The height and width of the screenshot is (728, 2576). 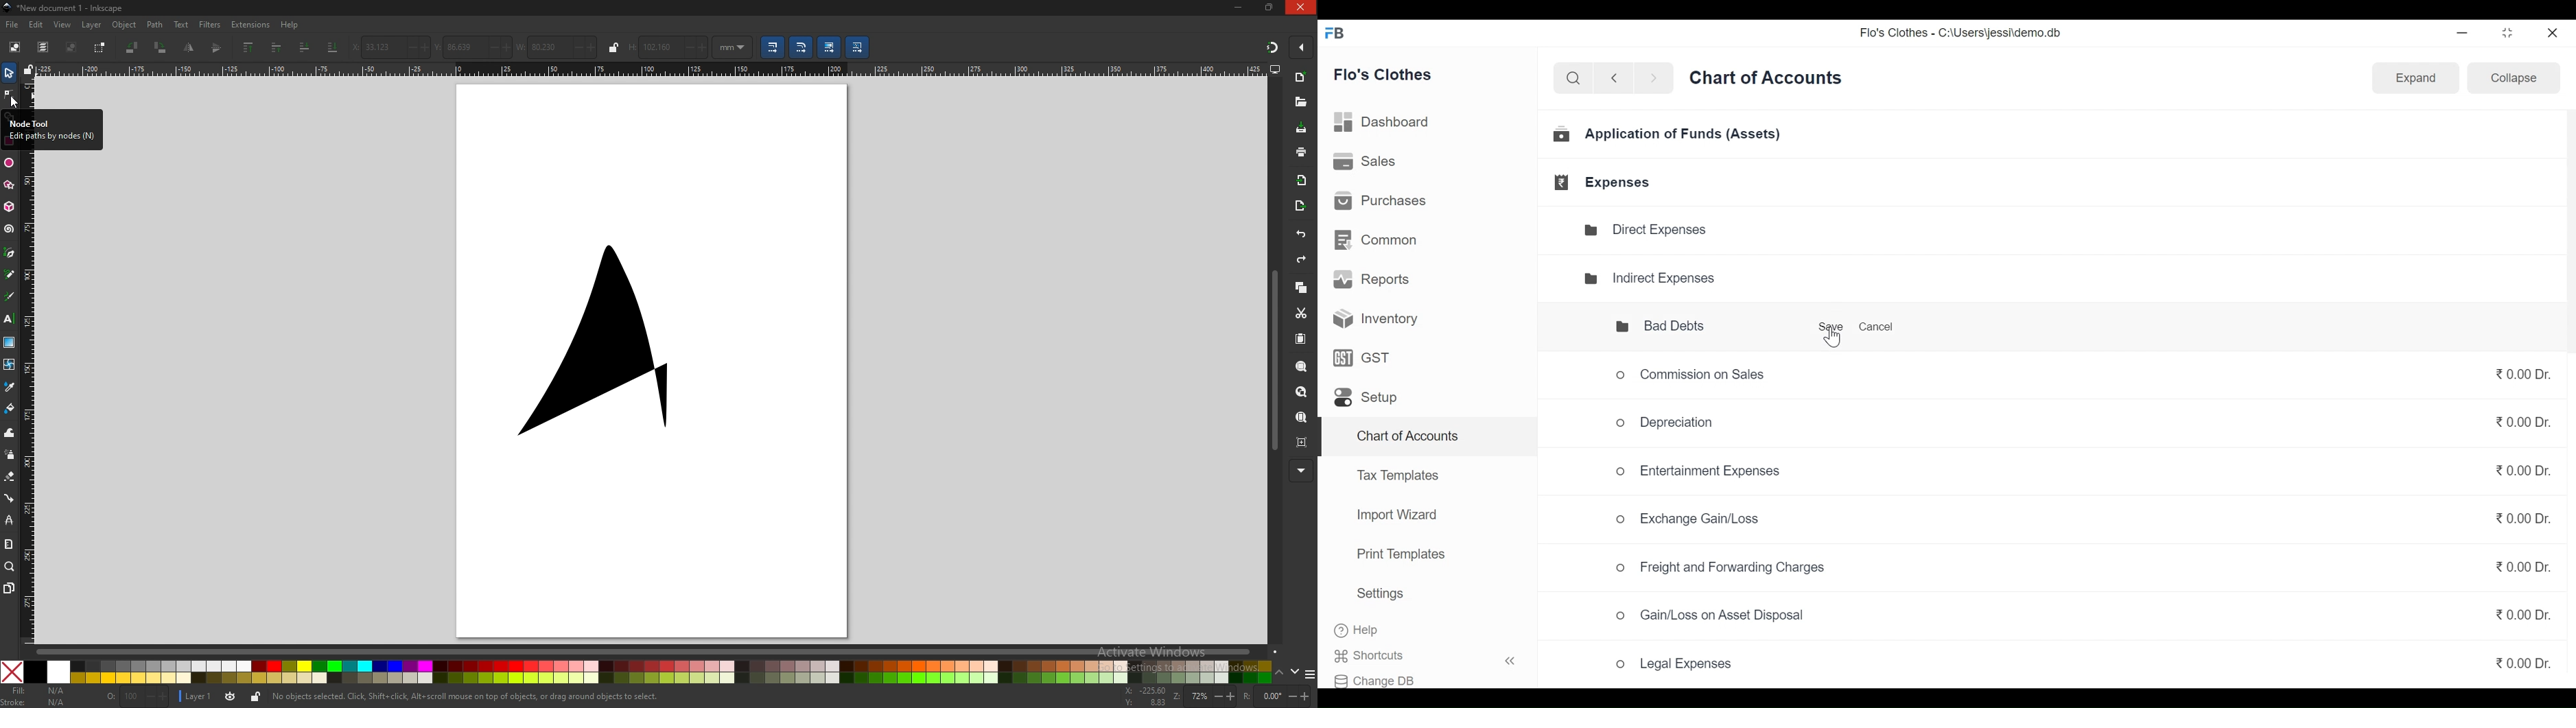 What do you see at coordinates (1718, 566) in the screenshot?
I see `o Freight and Forwarding Charges` at bounding box center [1718, 566].